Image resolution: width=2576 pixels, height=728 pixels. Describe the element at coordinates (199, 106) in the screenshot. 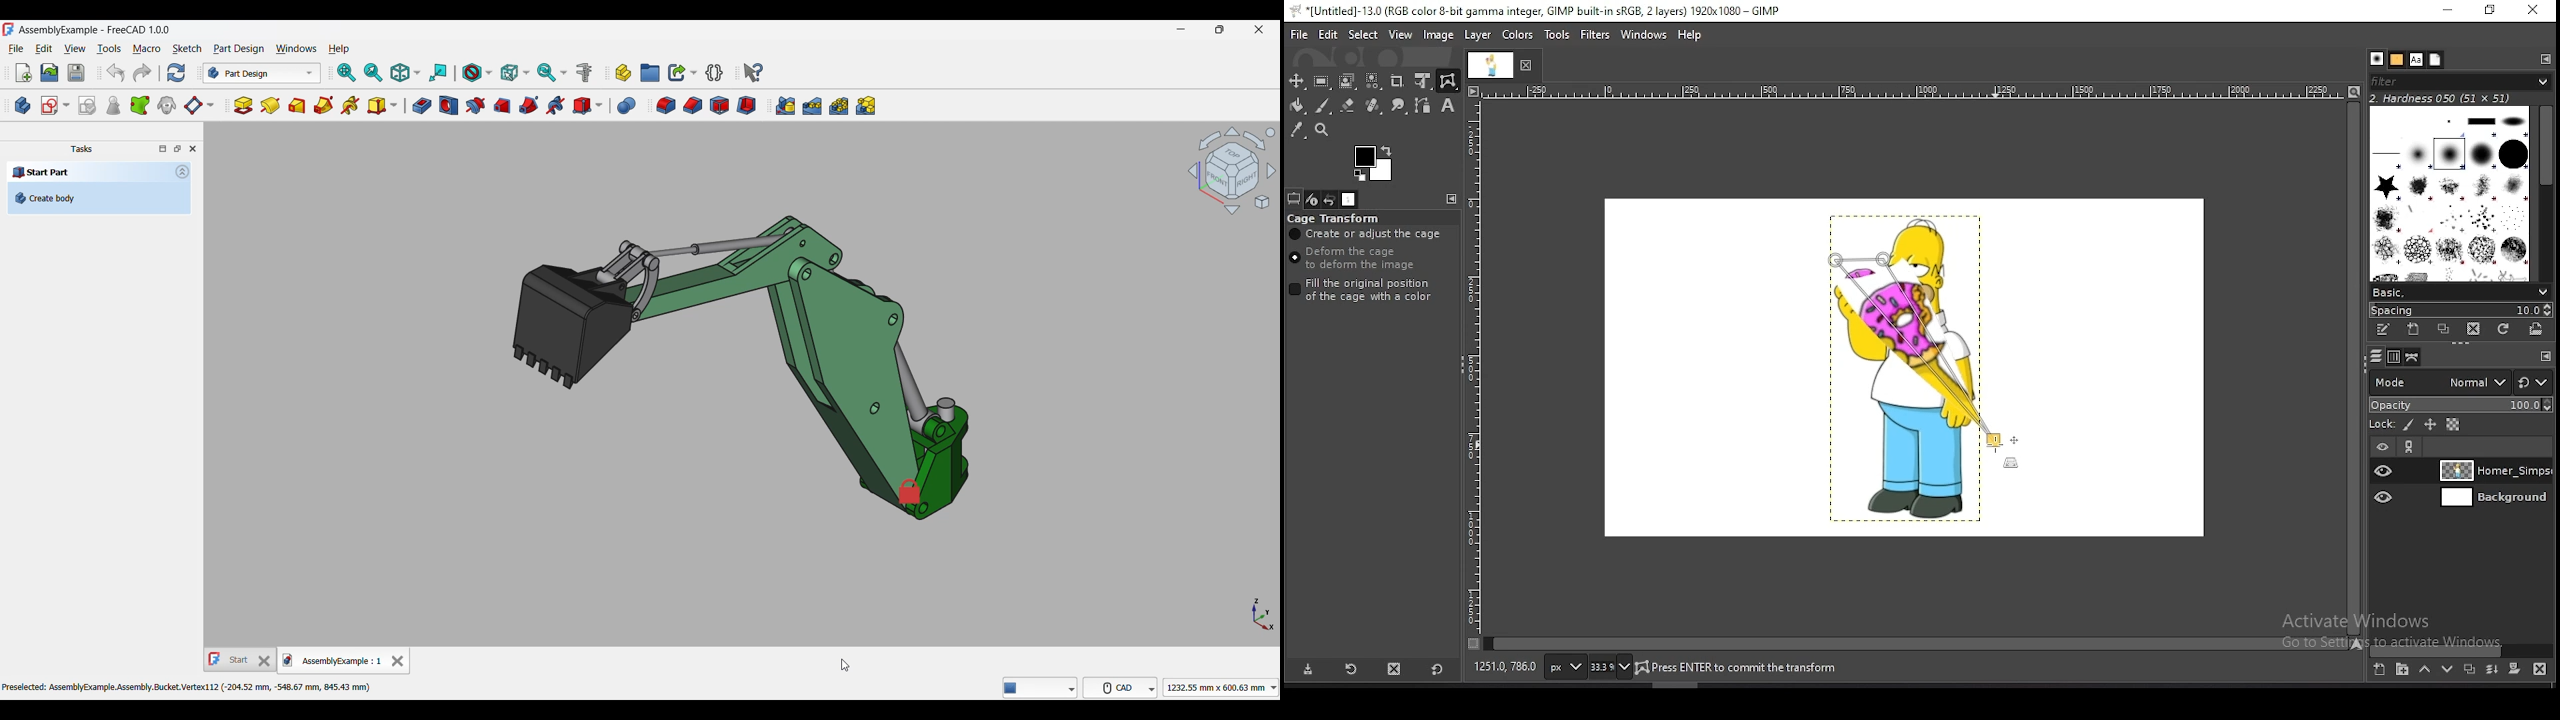

I see `Create a datum plane` at that location.